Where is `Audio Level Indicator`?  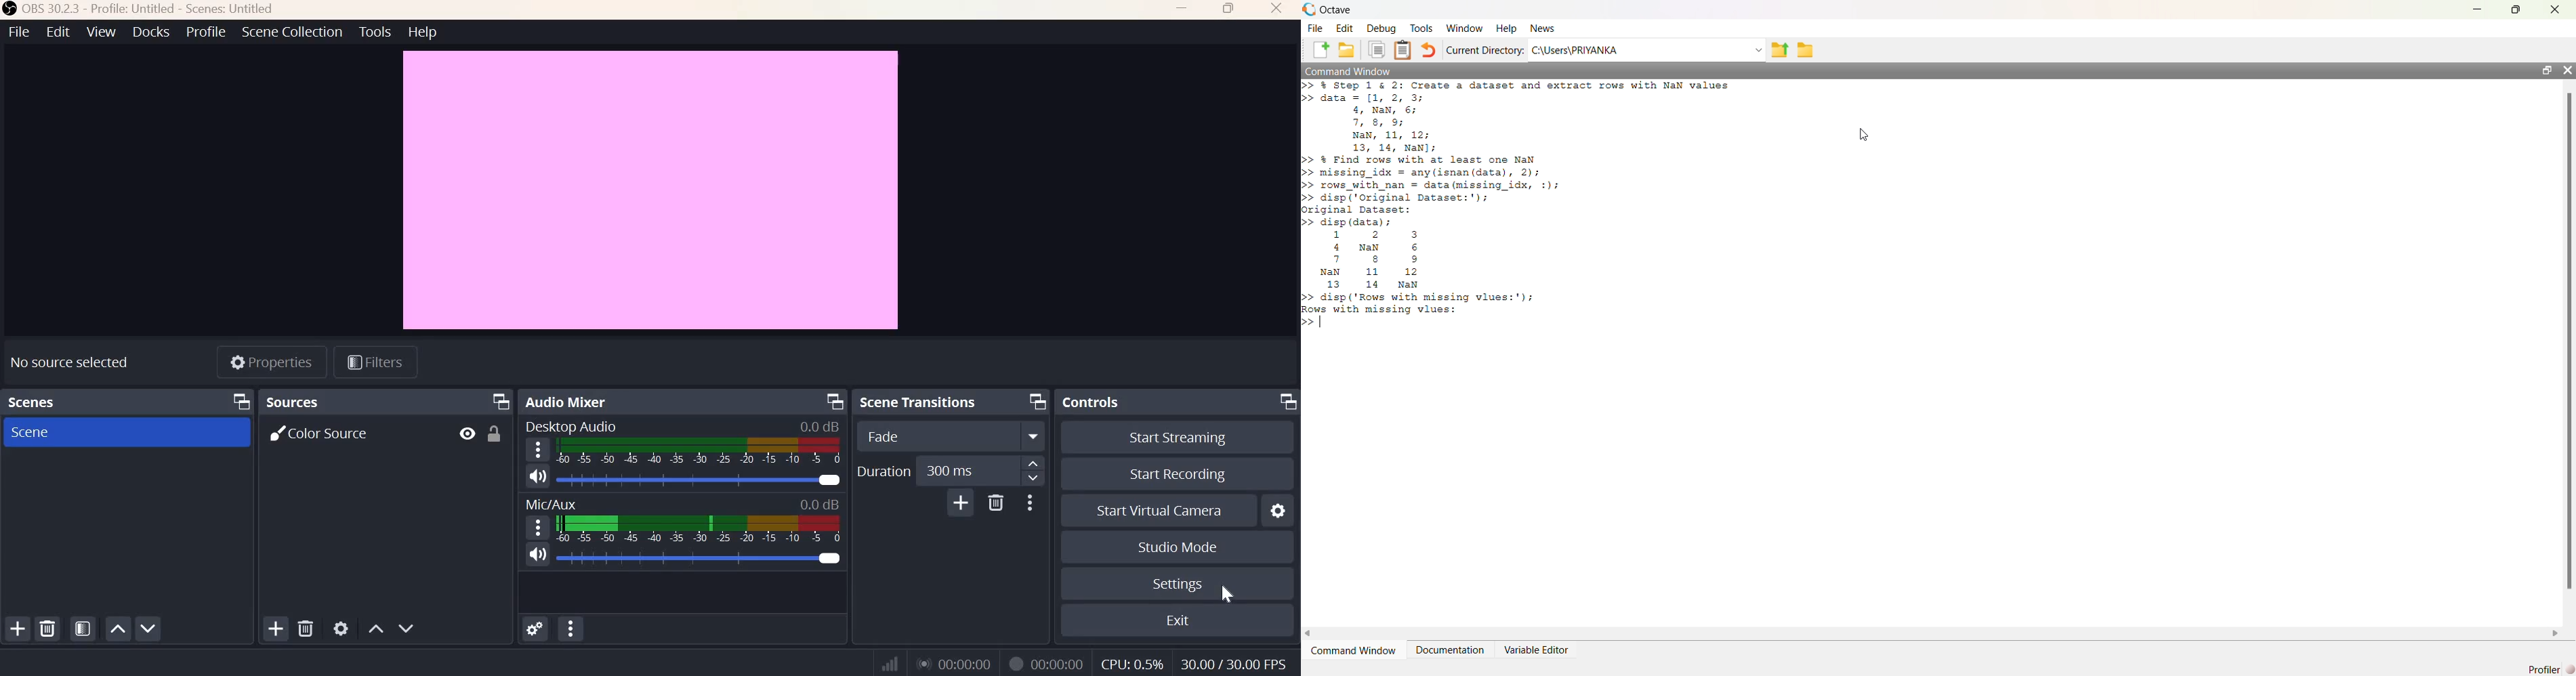 Audio Level Indicator is located at coordinates (819, 503).